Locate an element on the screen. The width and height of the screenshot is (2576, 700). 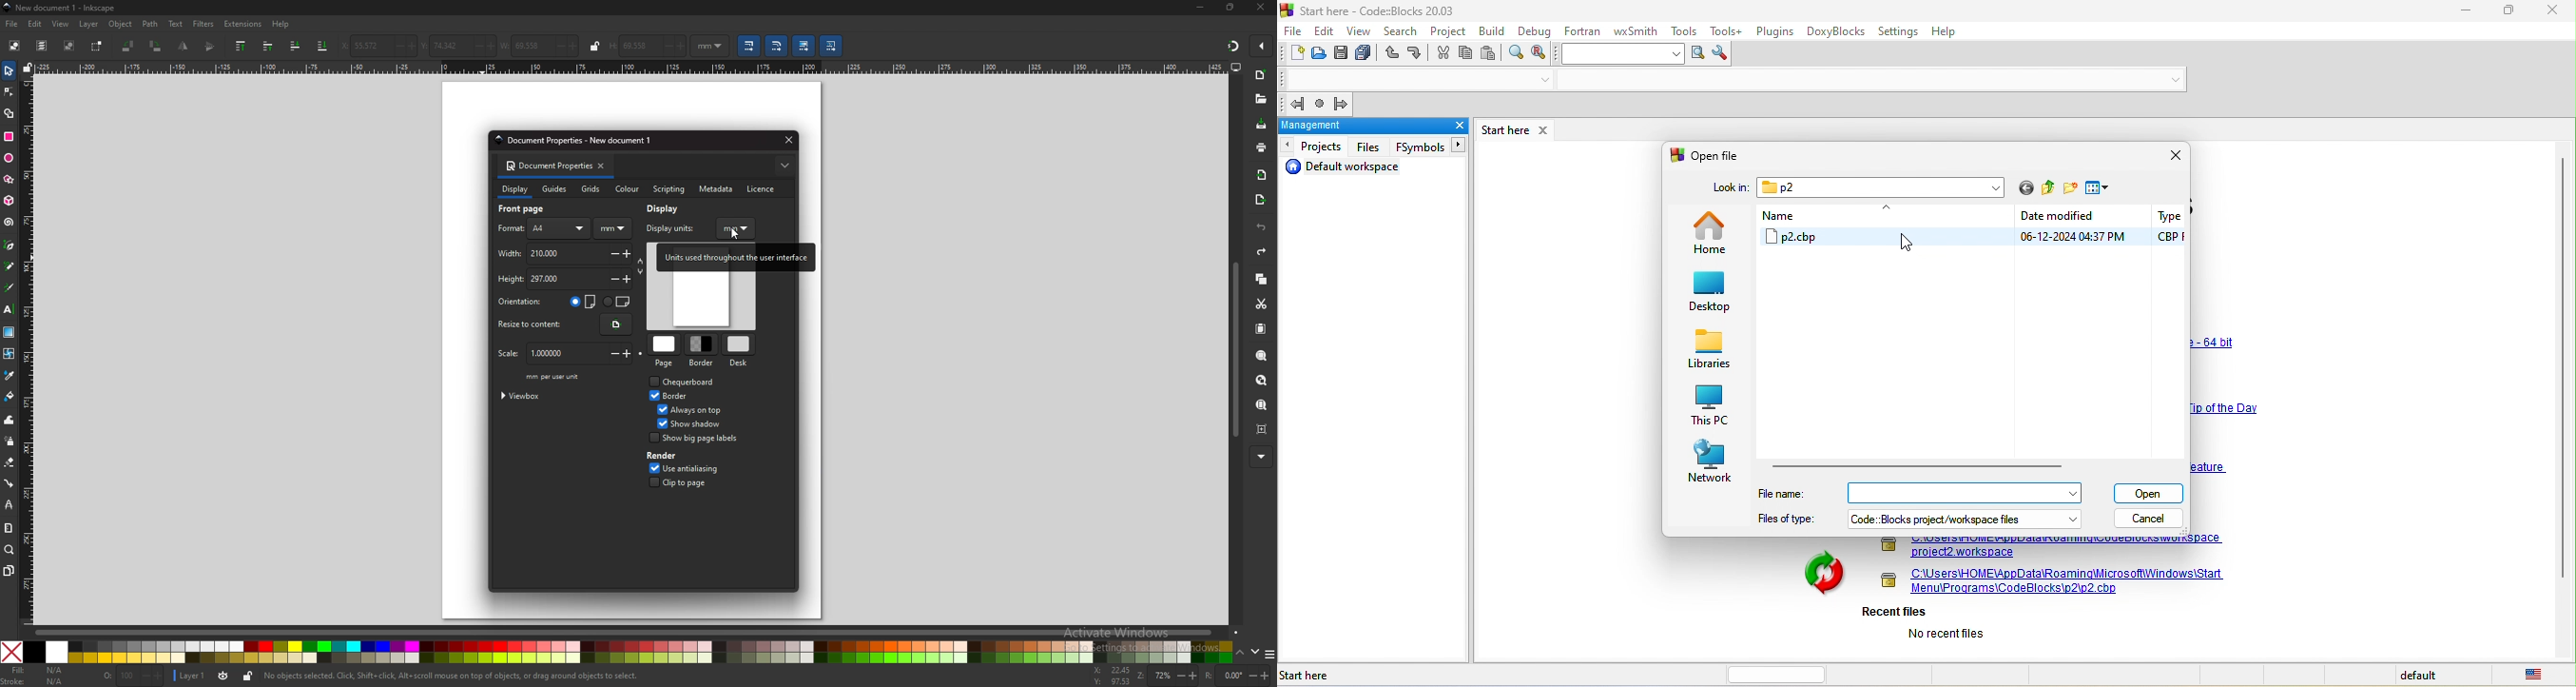
pages is located at coordinates (9, 570).